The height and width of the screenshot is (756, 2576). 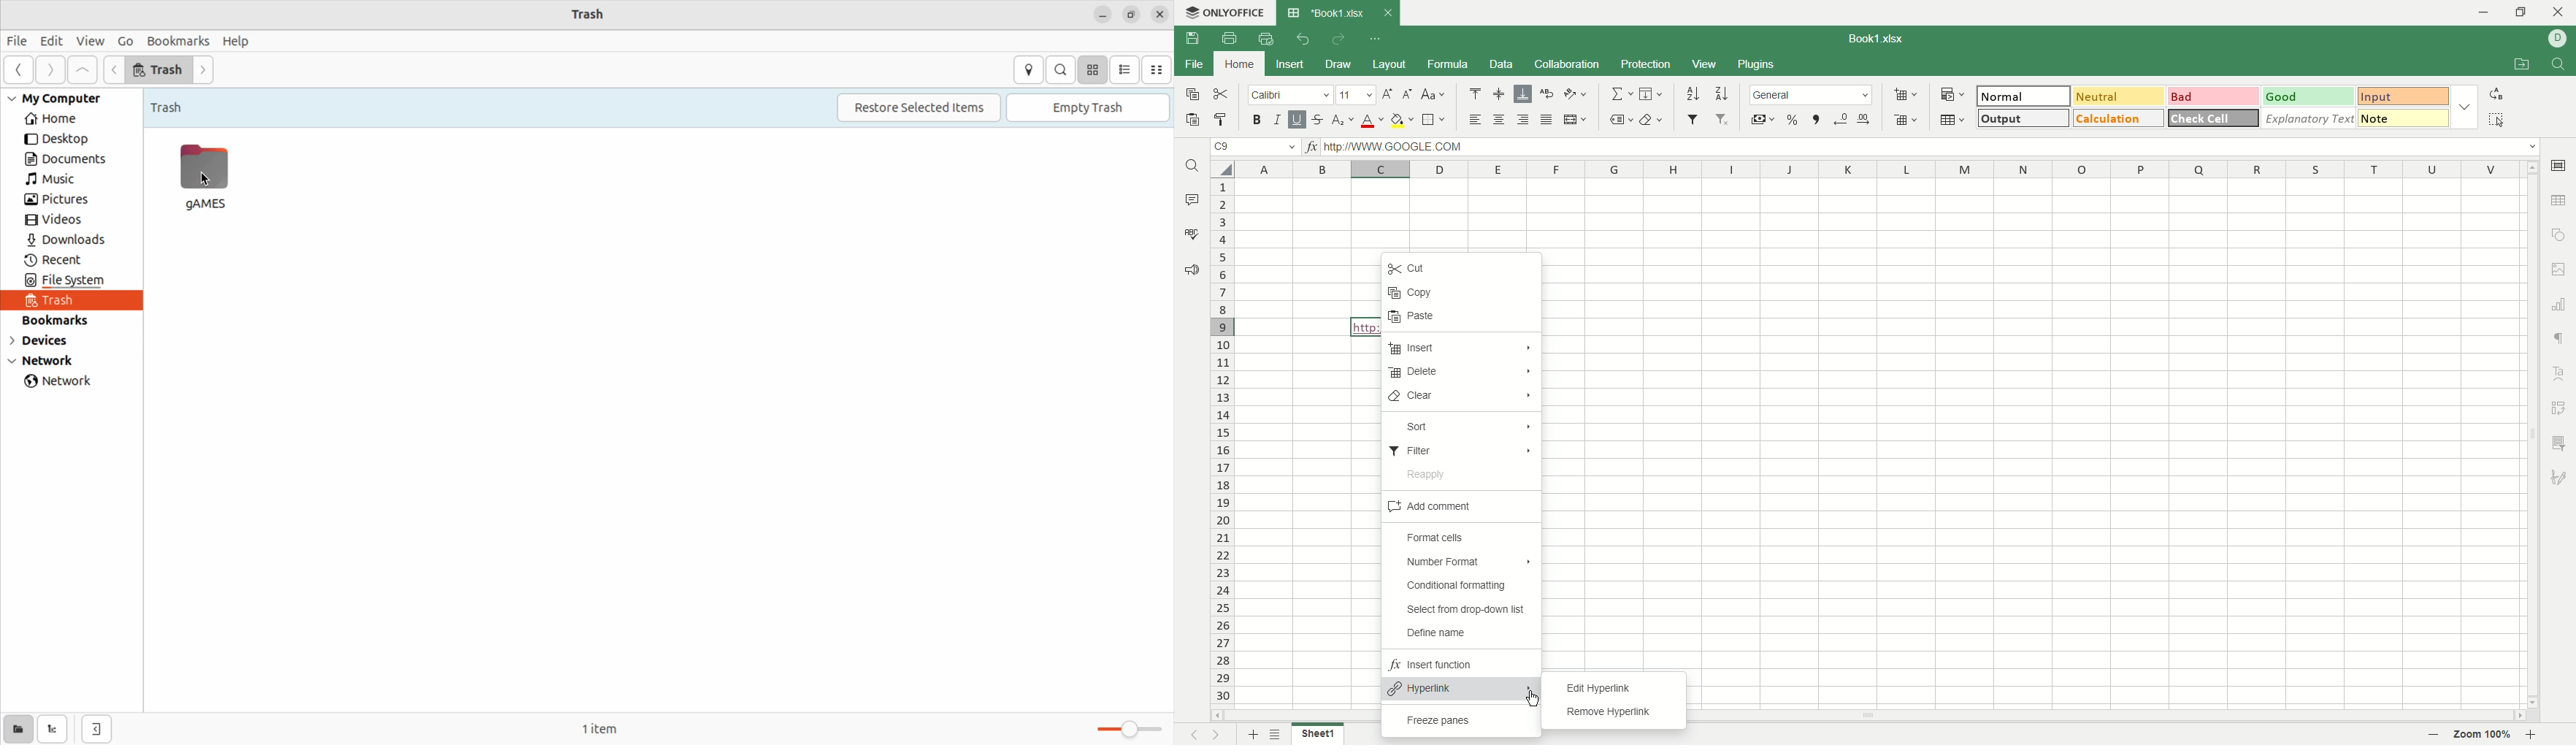 What do you see at coordinates (2495, 93) in the screenshot?
I see `replace` at bounding box center [2495, 93].